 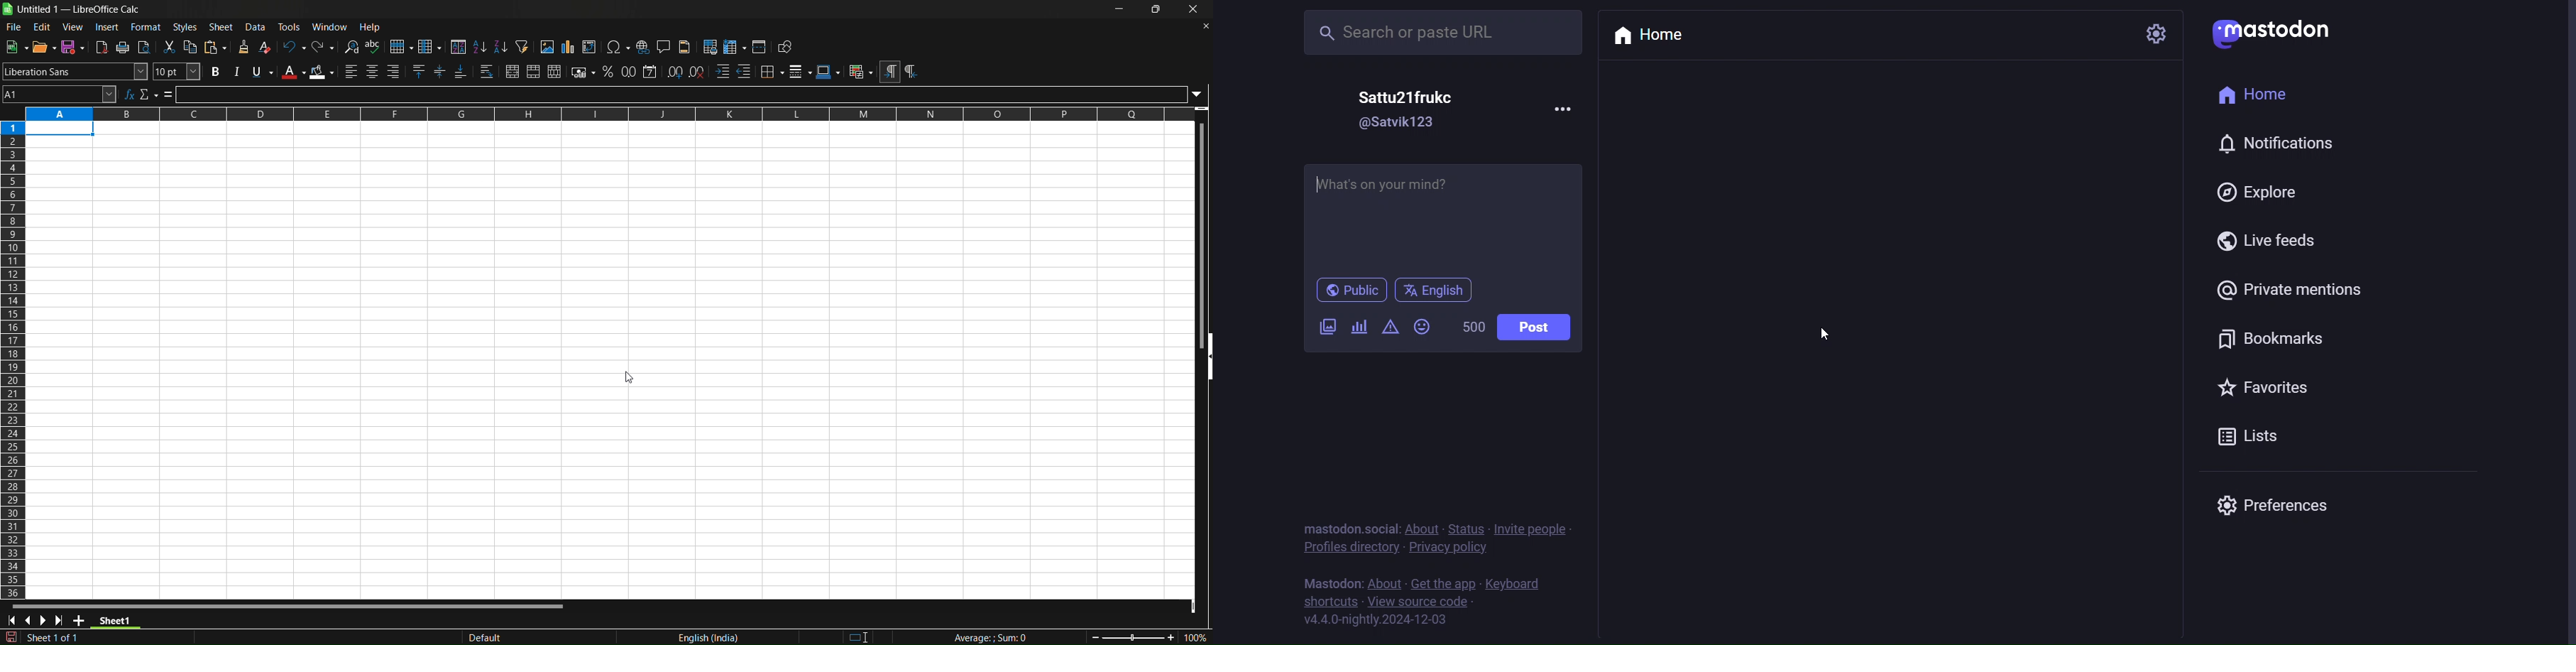 I want to click on word limit, so click(x=1473, y=327).